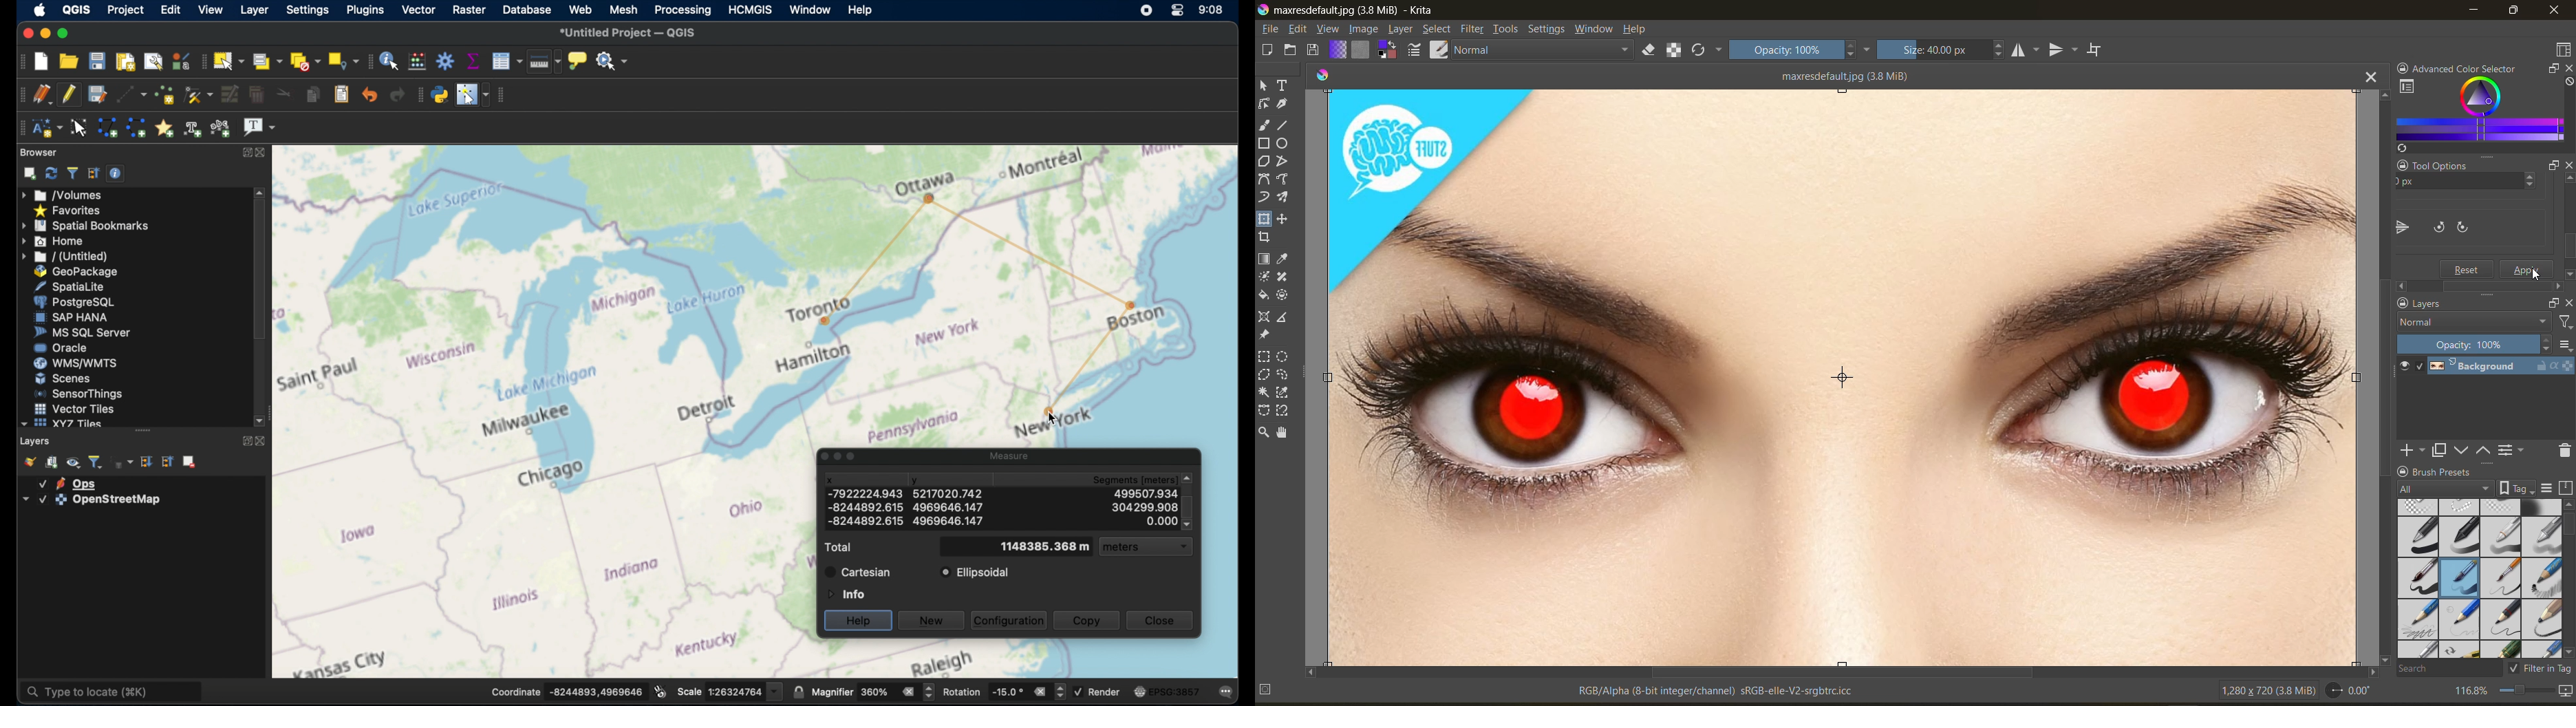 The width and height of the screenshot is (2576, 728). I want to click on tool, so click(1263, 317).